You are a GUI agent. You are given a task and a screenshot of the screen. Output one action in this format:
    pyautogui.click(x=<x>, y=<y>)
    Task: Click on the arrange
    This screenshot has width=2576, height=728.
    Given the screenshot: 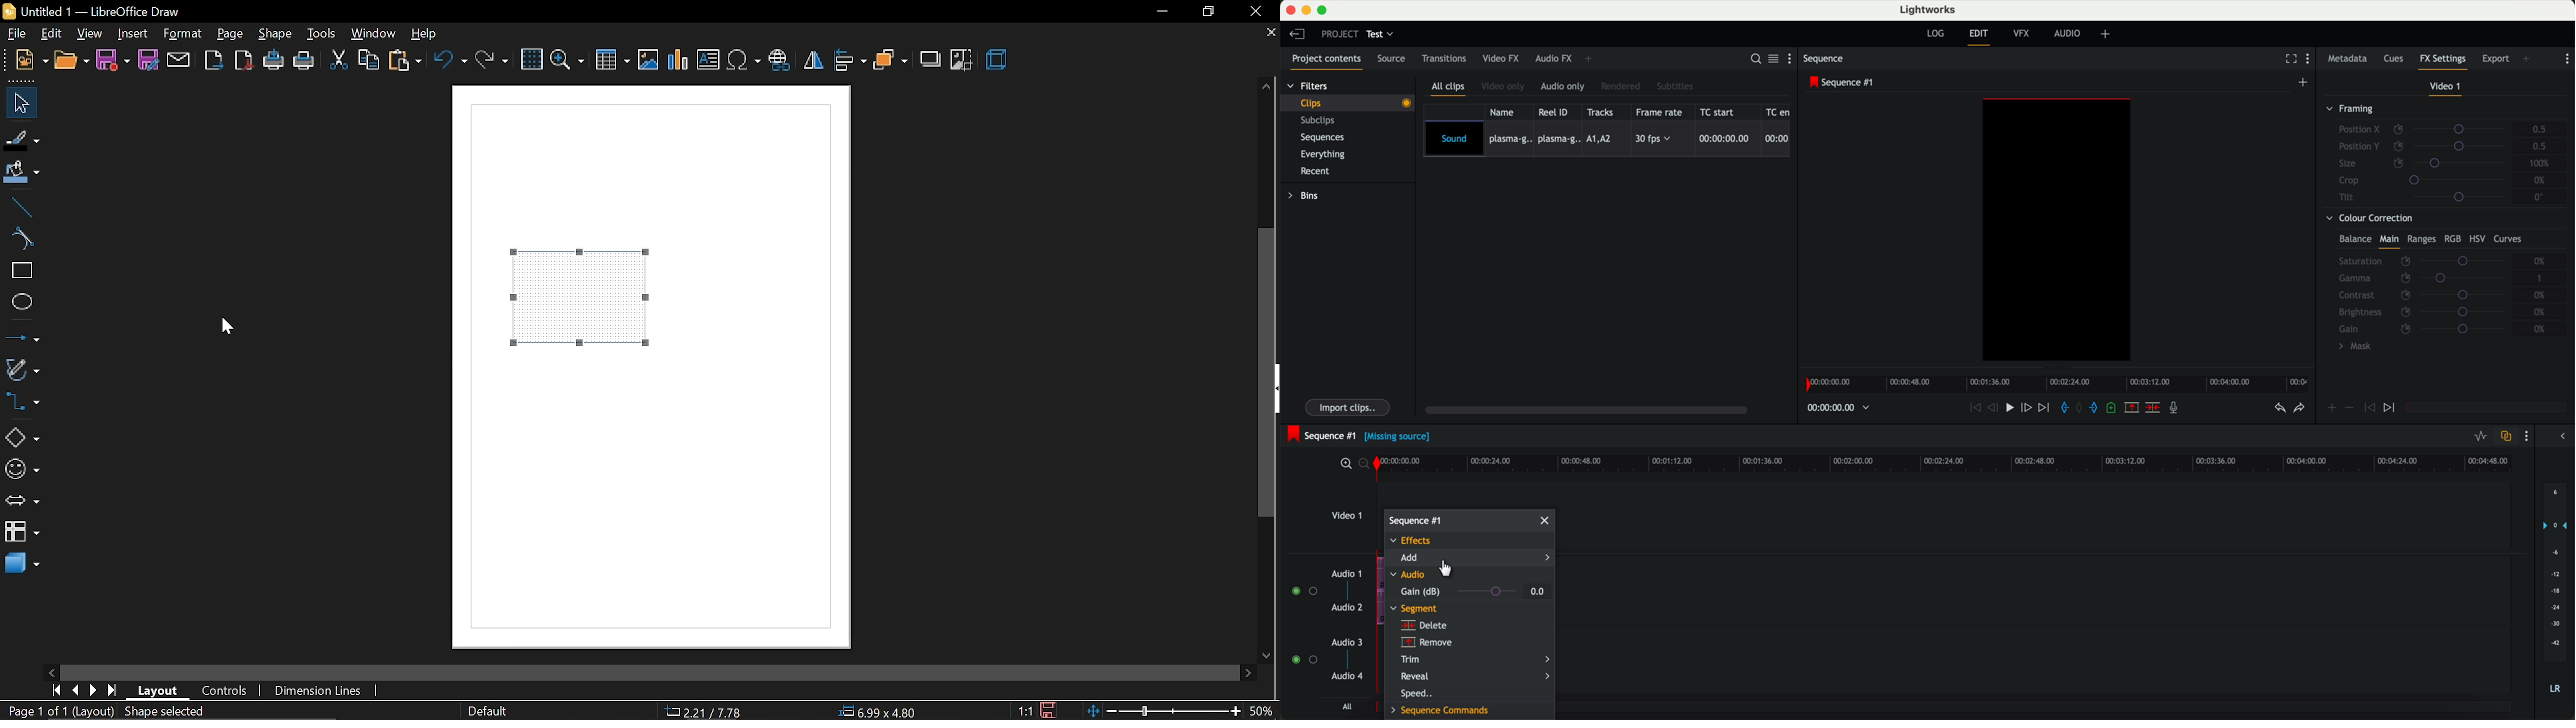 What is the action you would take?
    pyautogui.click(x=890, y=61)
    